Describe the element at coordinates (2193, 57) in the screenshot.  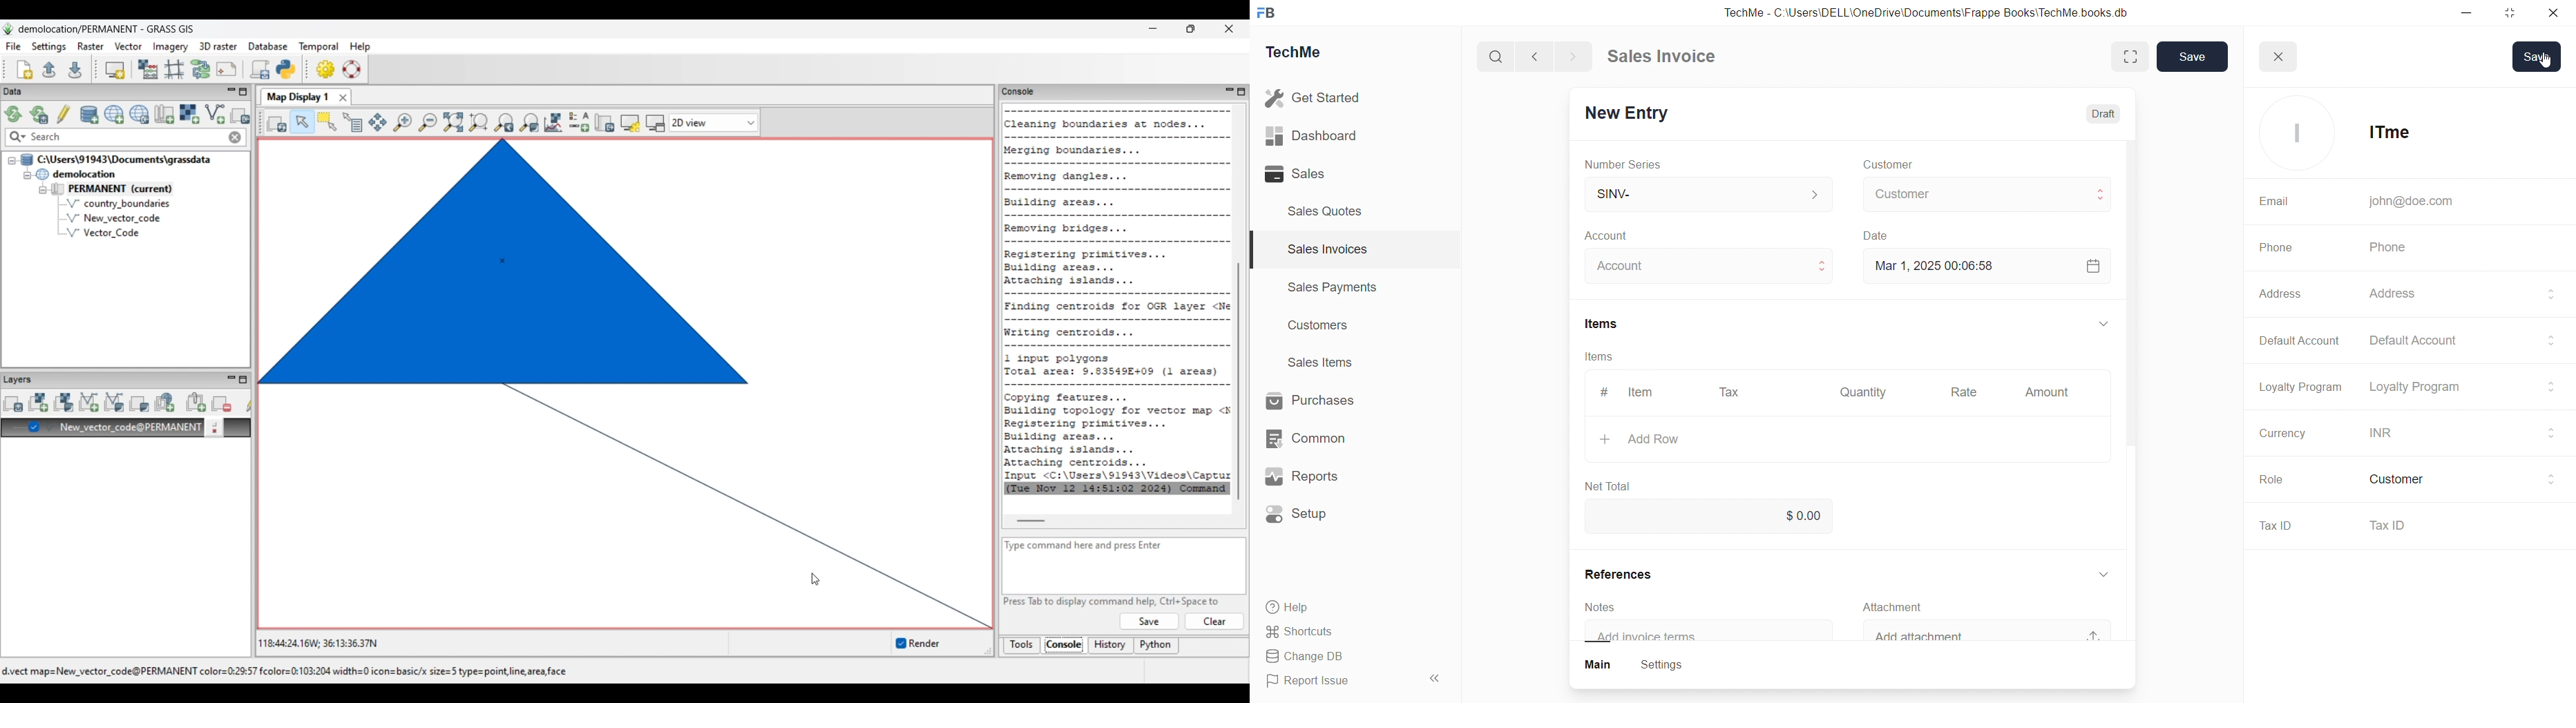
I see `Save` at that location.